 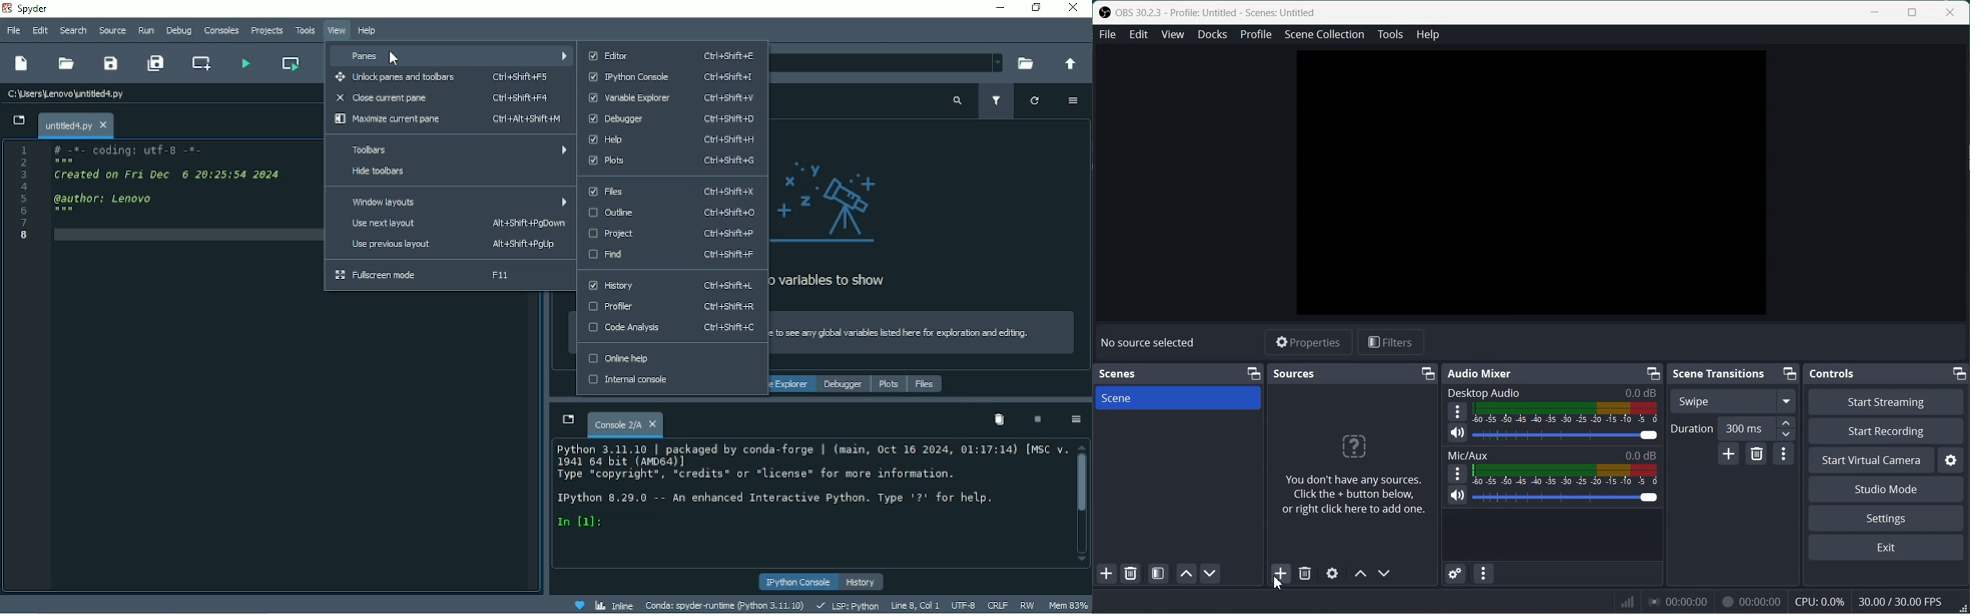 What do you see at coordinates (1886, 489) in the screenshot?
I see `Studio Mode` at bounding box center [1886, 489].